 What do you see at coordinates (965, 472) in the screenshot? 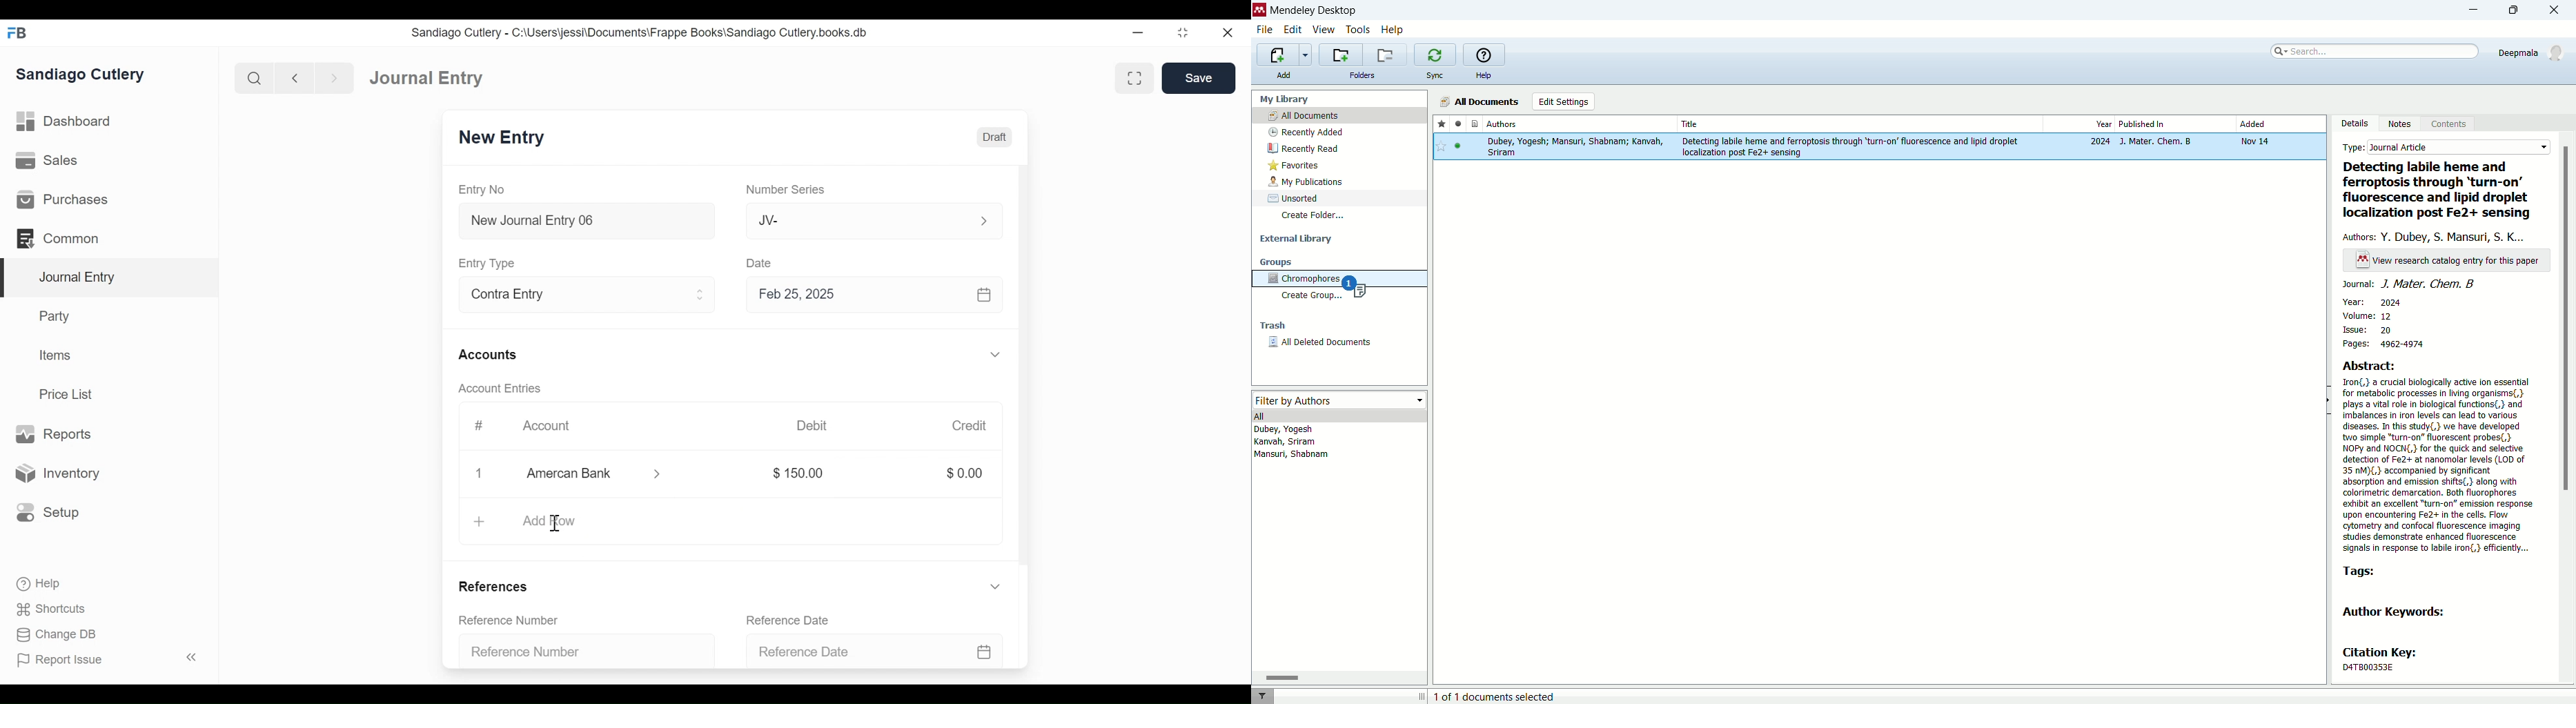
I see `$0.00` at bounding box center [965, 472].